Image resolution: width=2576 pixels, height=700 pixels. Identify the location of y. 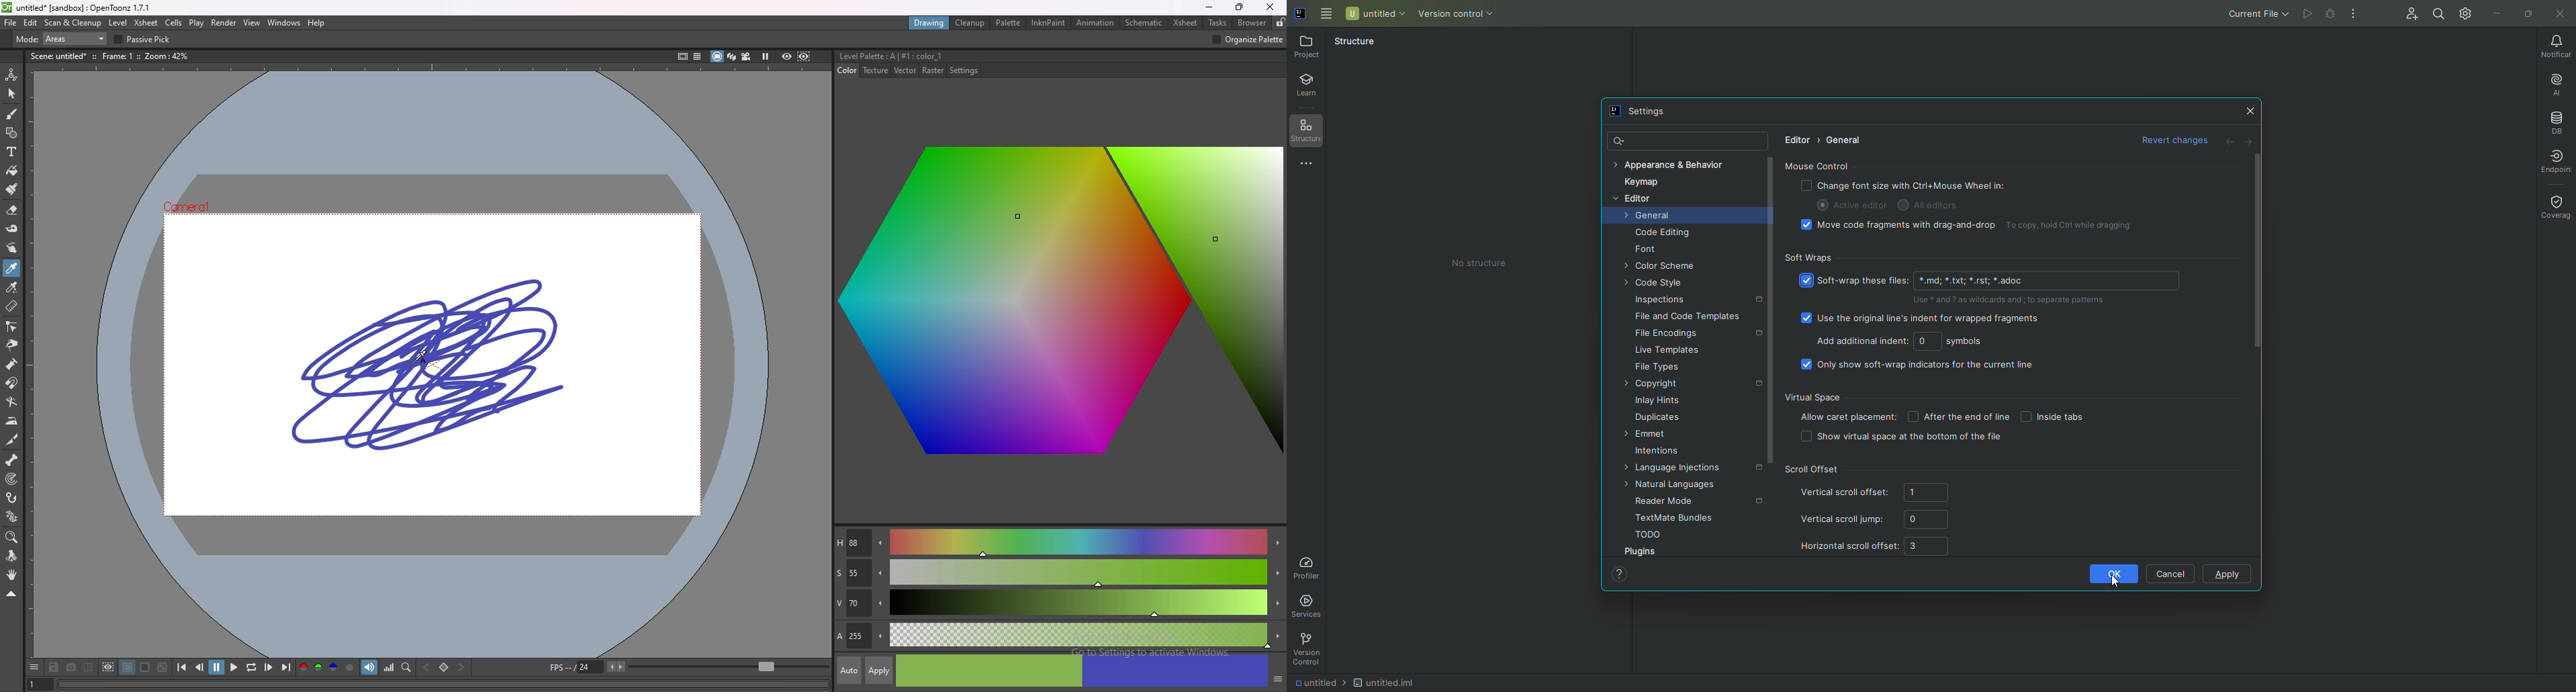
(884, 39).